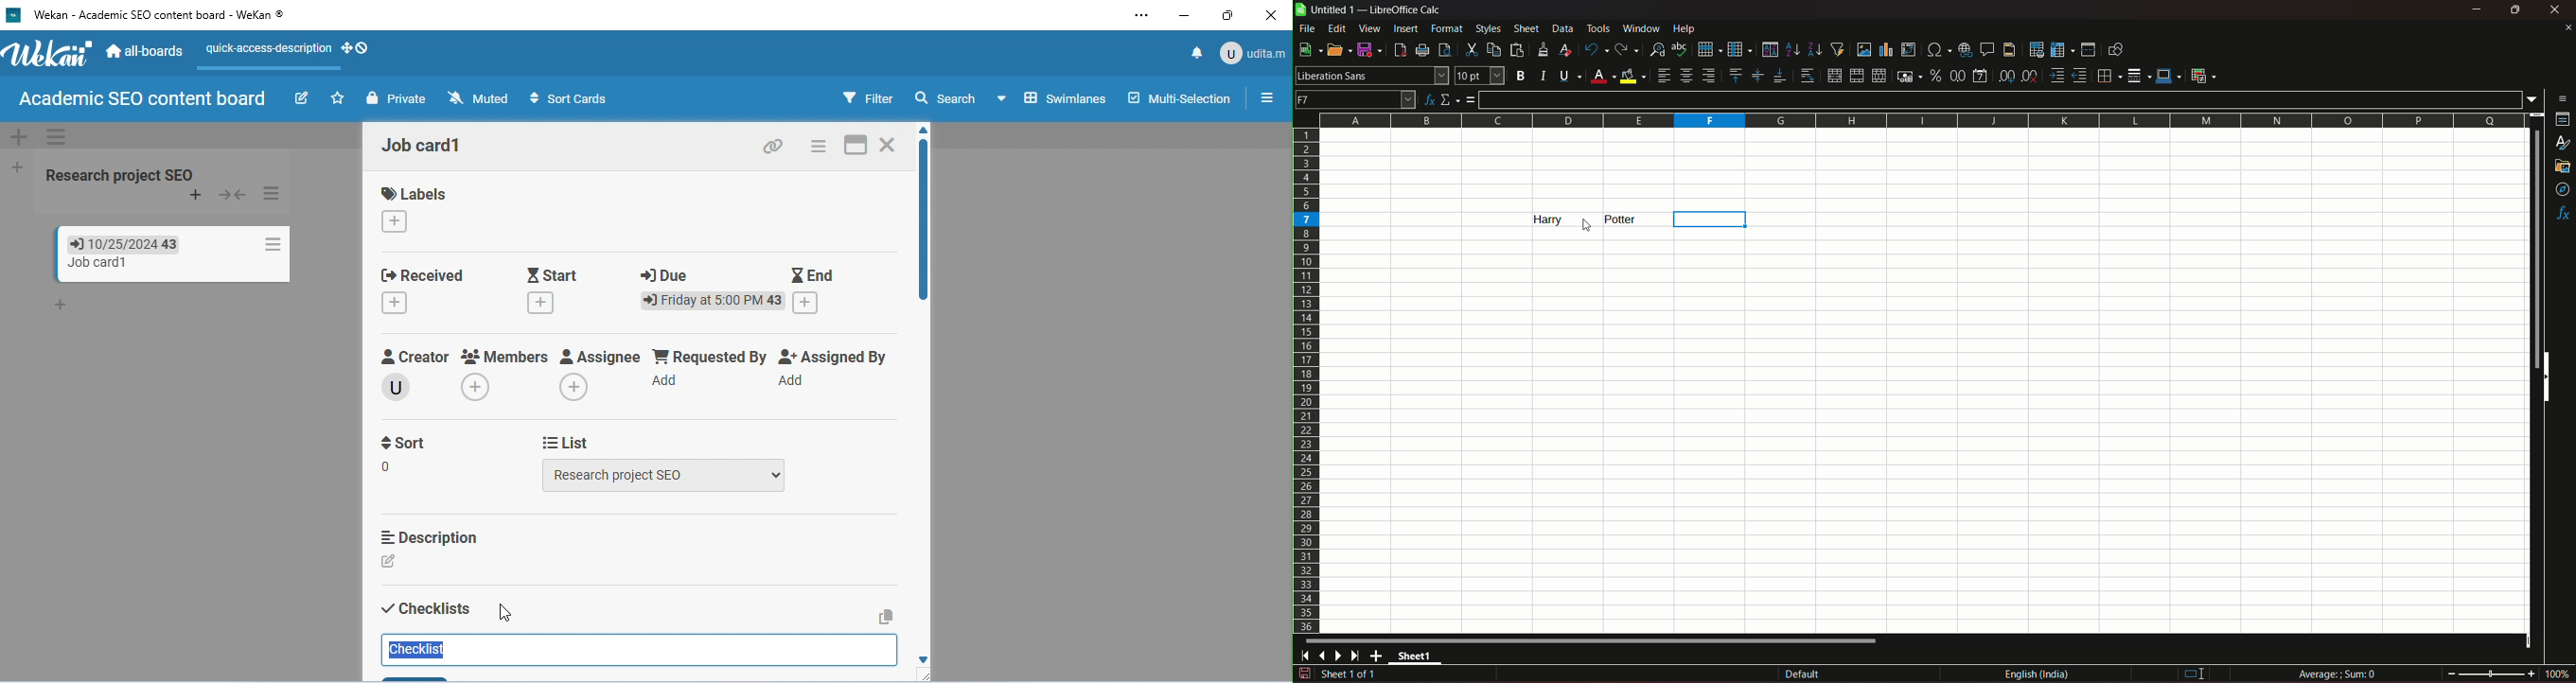  What do you see at coordinates (2203, 75) in the screenshot?
I see `conditional` at bounding box center [2203, 75].